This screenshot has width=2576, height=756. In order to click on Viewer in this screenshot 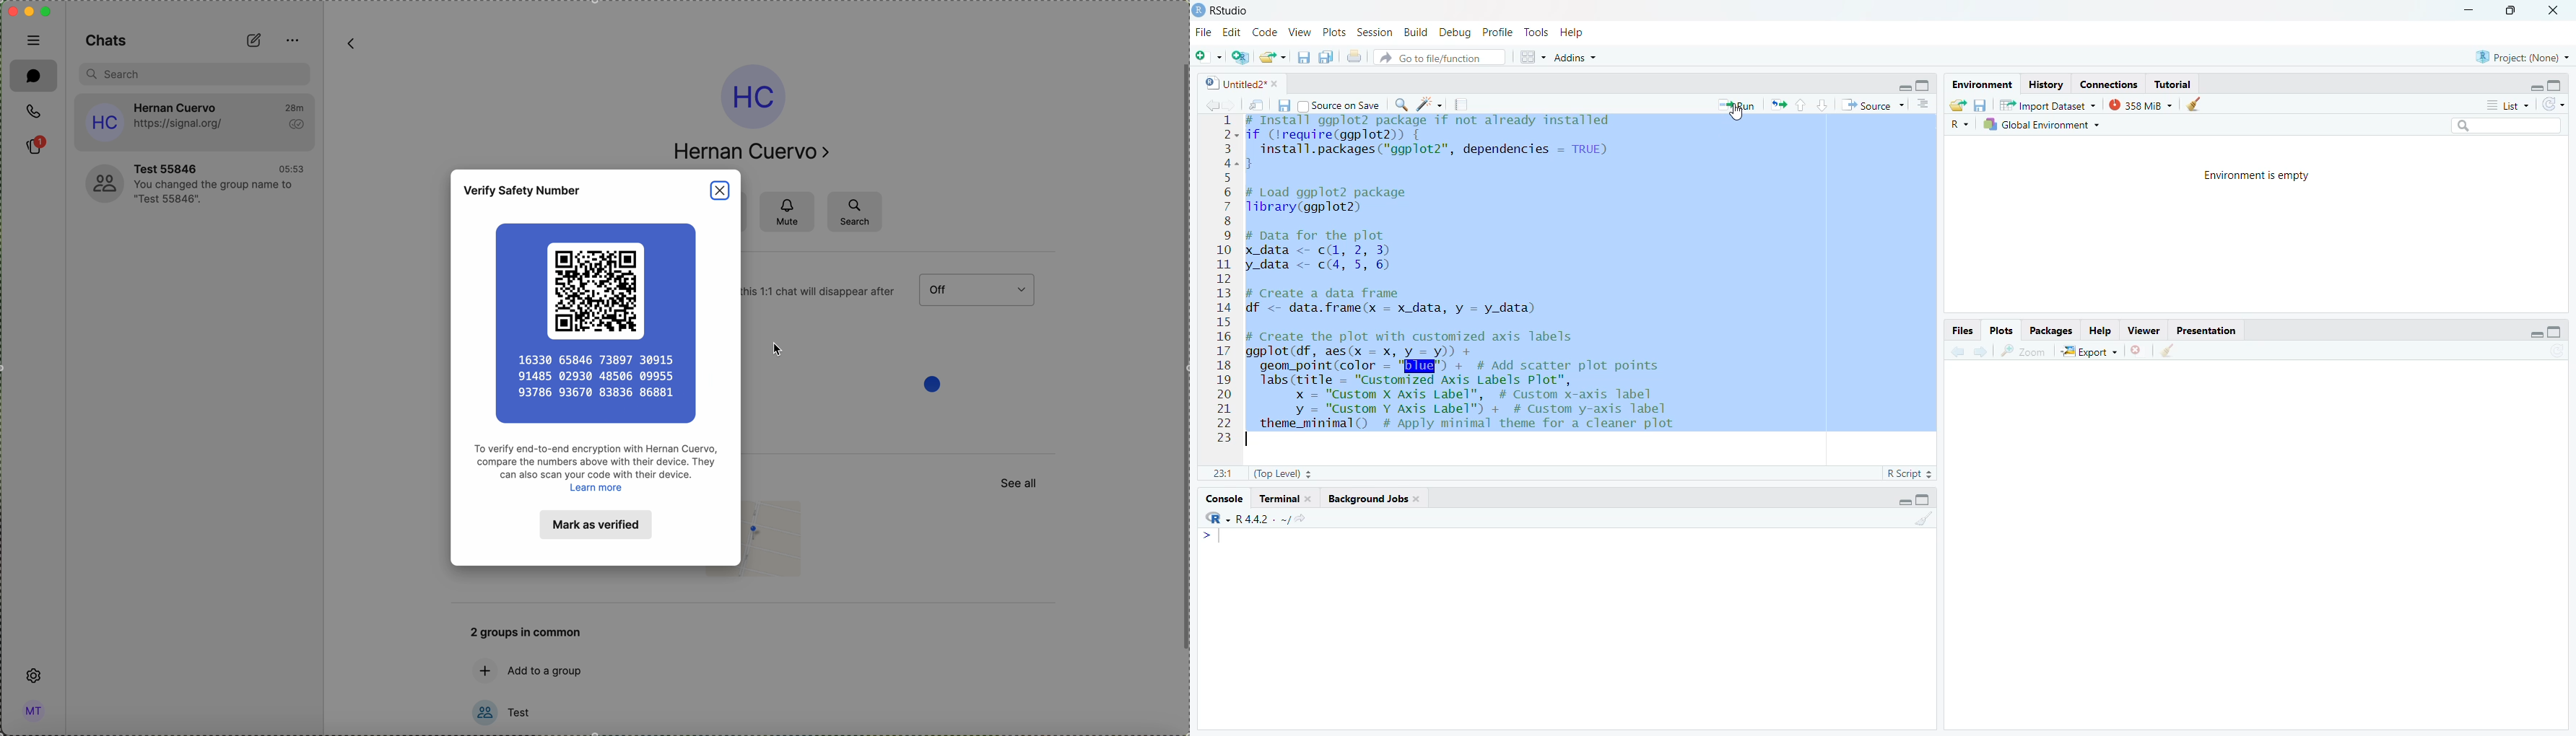, I will do `click(2141, 331)`.